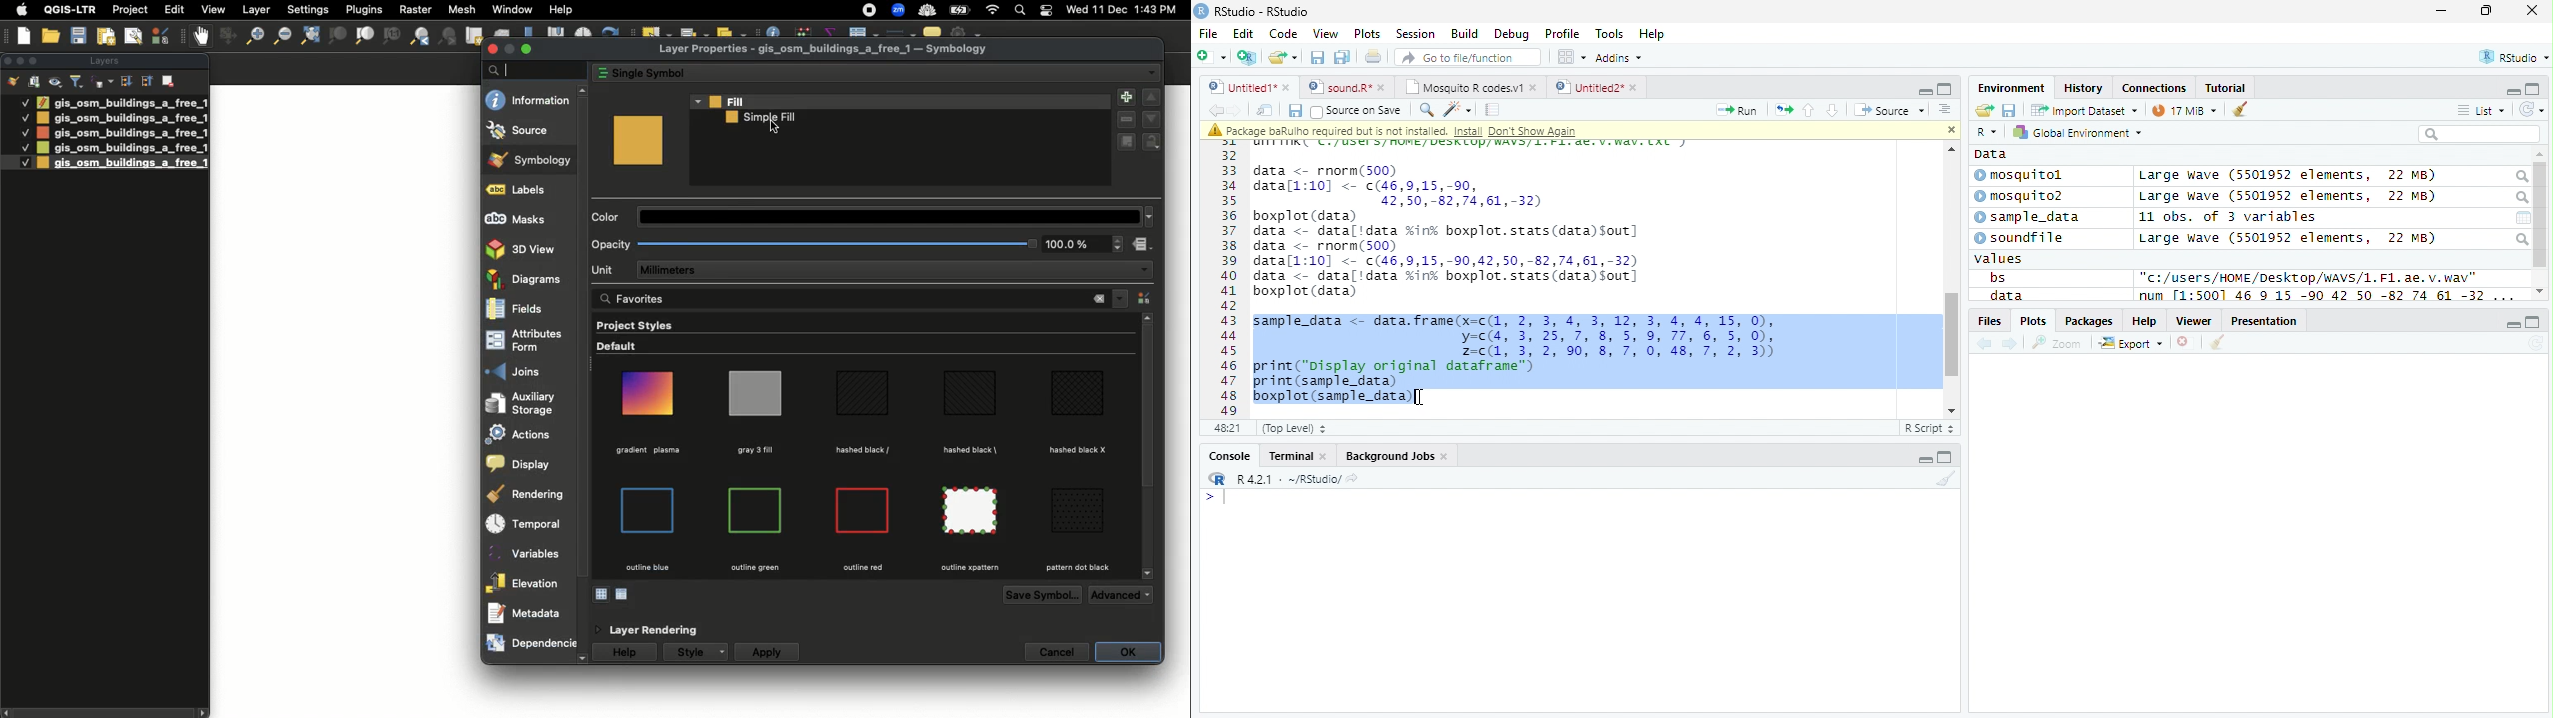 The width and height of the screenshot is (2576, 728). Describe the element at coordinates (2022, 176) in the screenshot. I see `mosquito1` at that location.